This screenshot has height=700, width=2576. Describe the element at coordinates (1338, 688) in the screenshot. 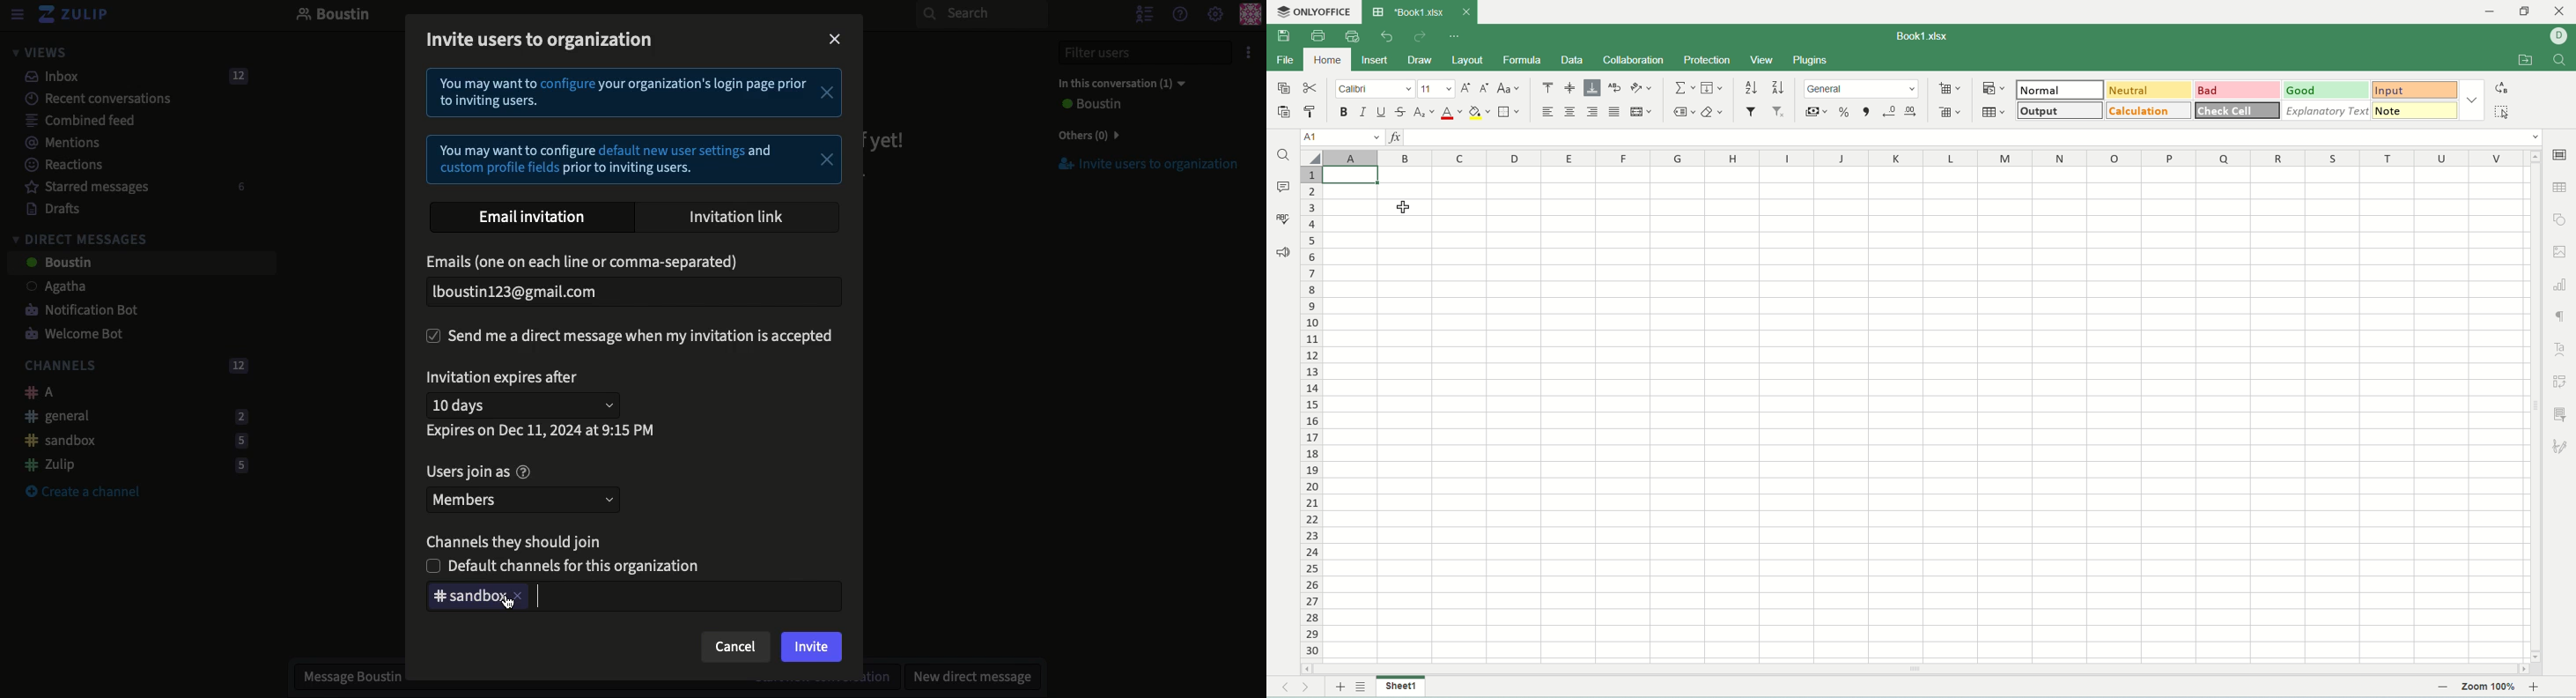

I see `new sheet` at that location.